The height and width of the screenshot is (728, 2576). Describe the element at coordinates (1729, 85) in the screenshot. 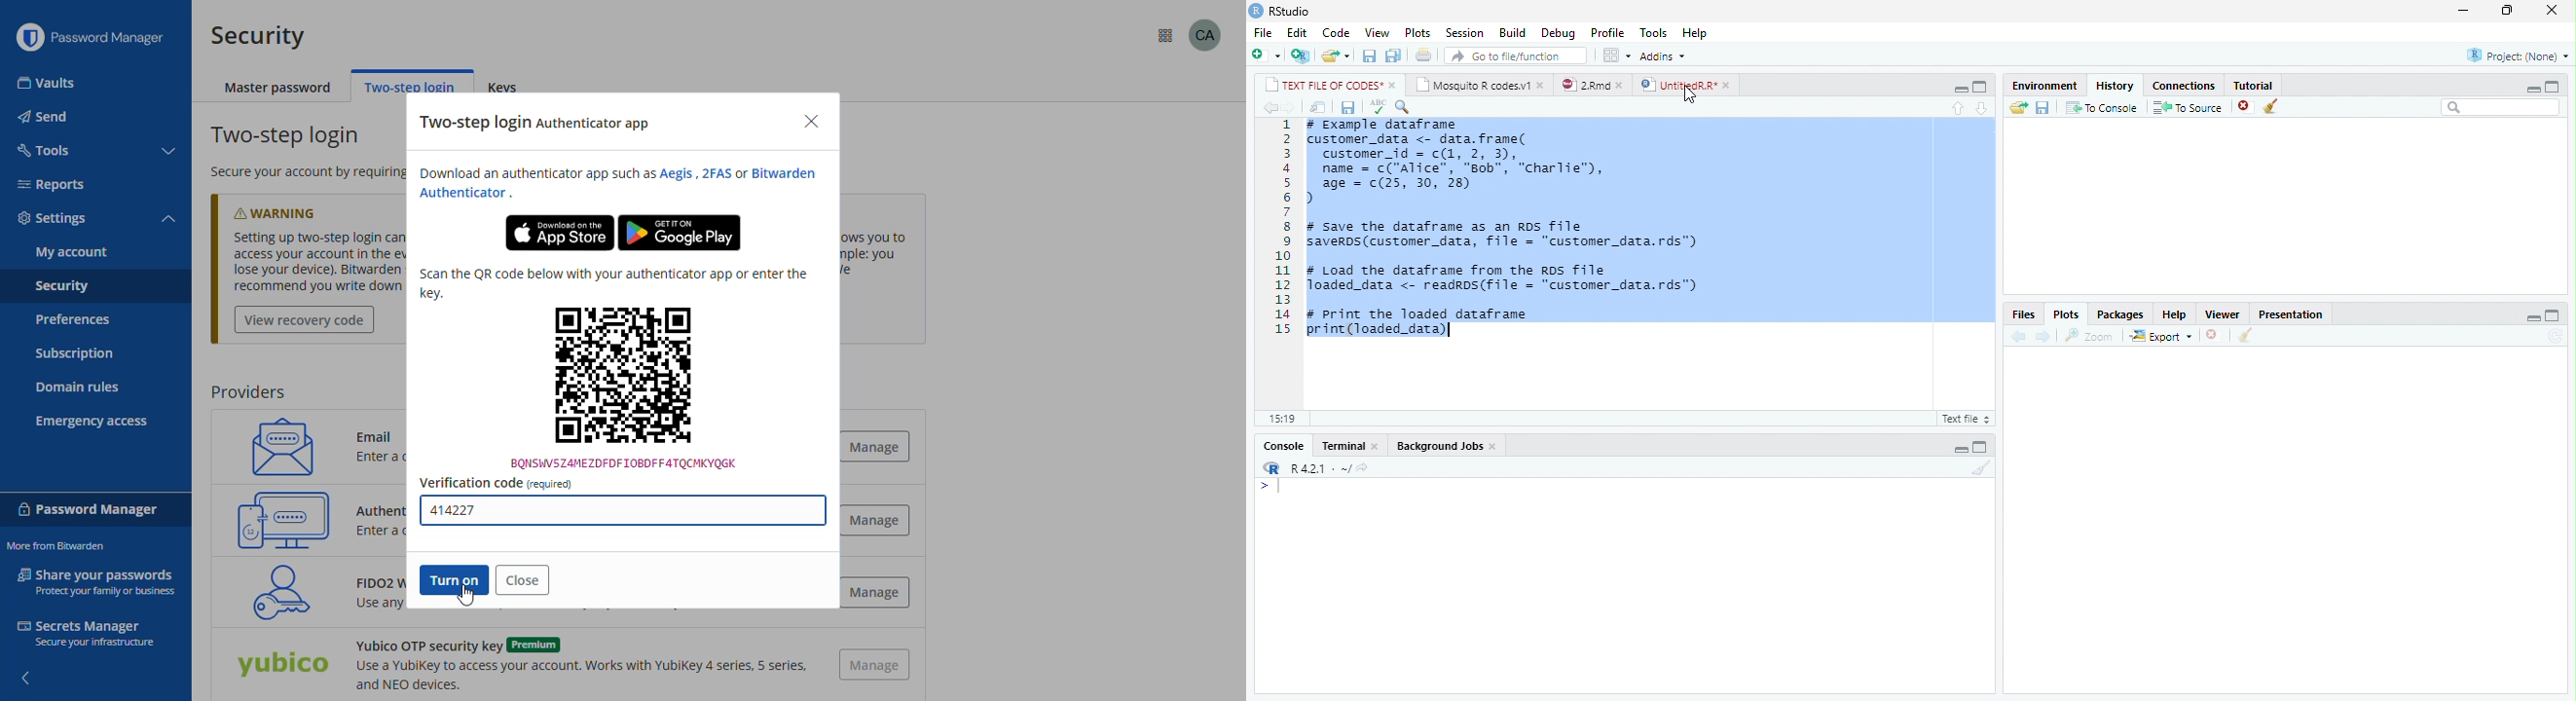

I see `close` at that location.